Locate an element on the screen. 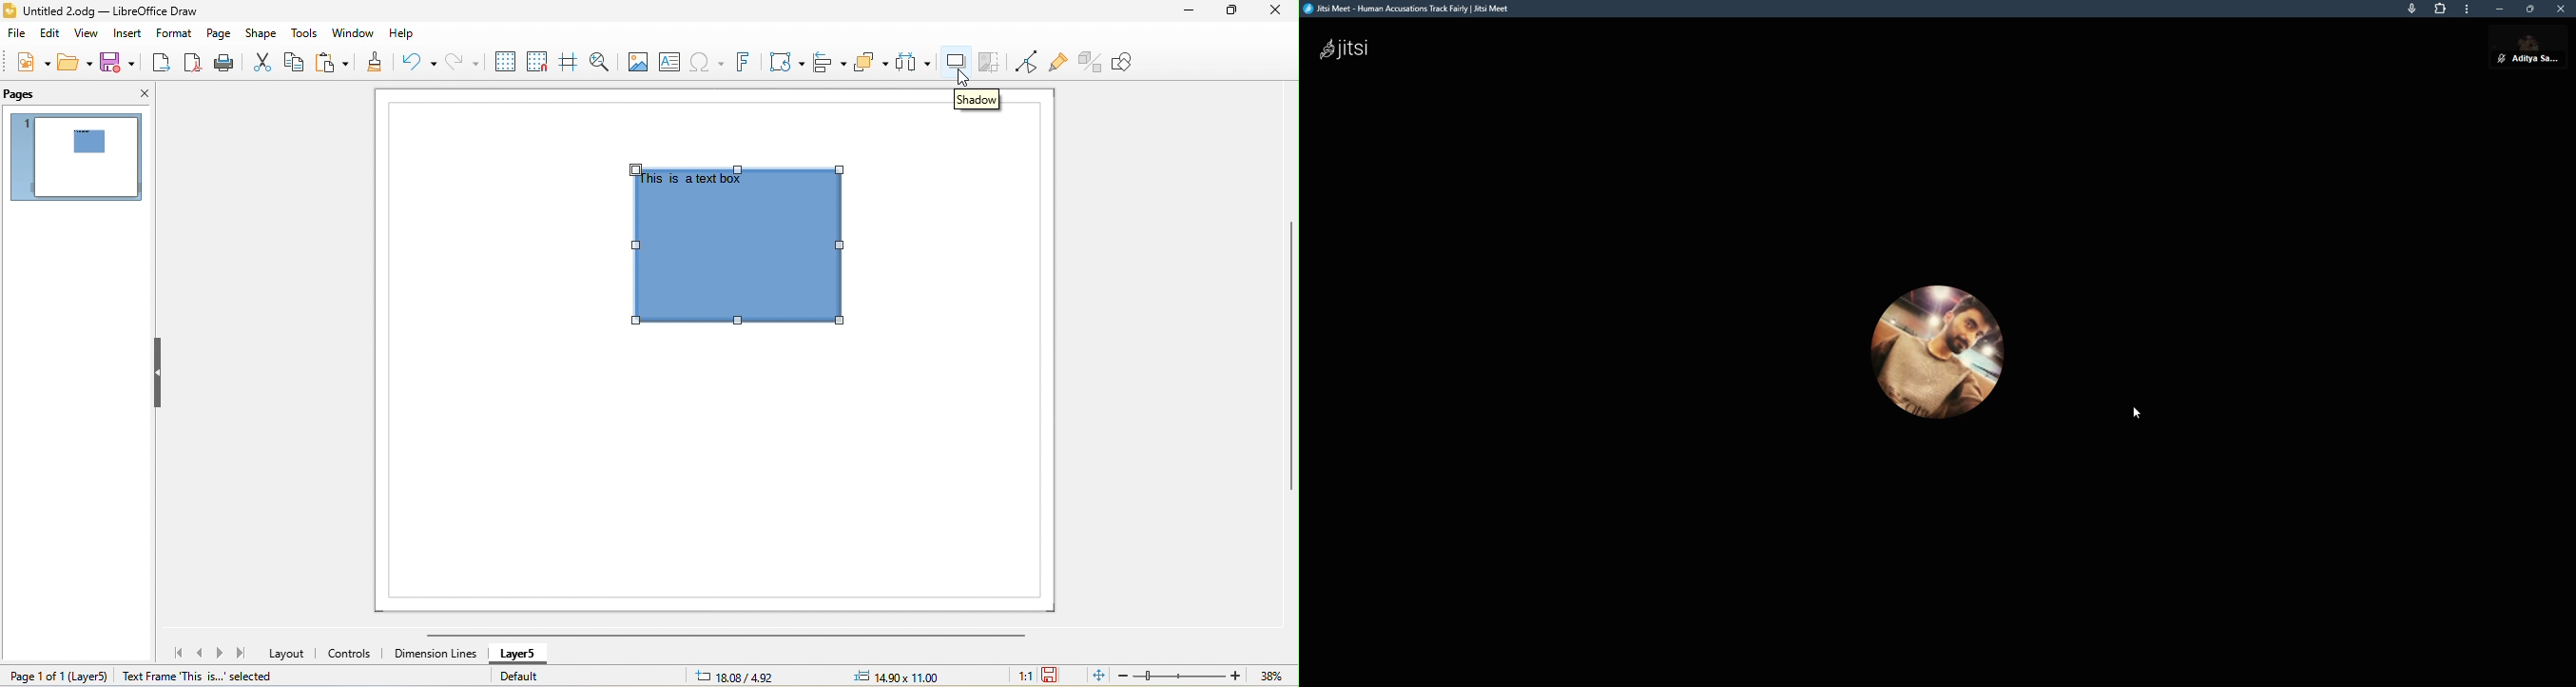 This screenshot has height=700, width=2576. help is located at coordinates (409, 35).